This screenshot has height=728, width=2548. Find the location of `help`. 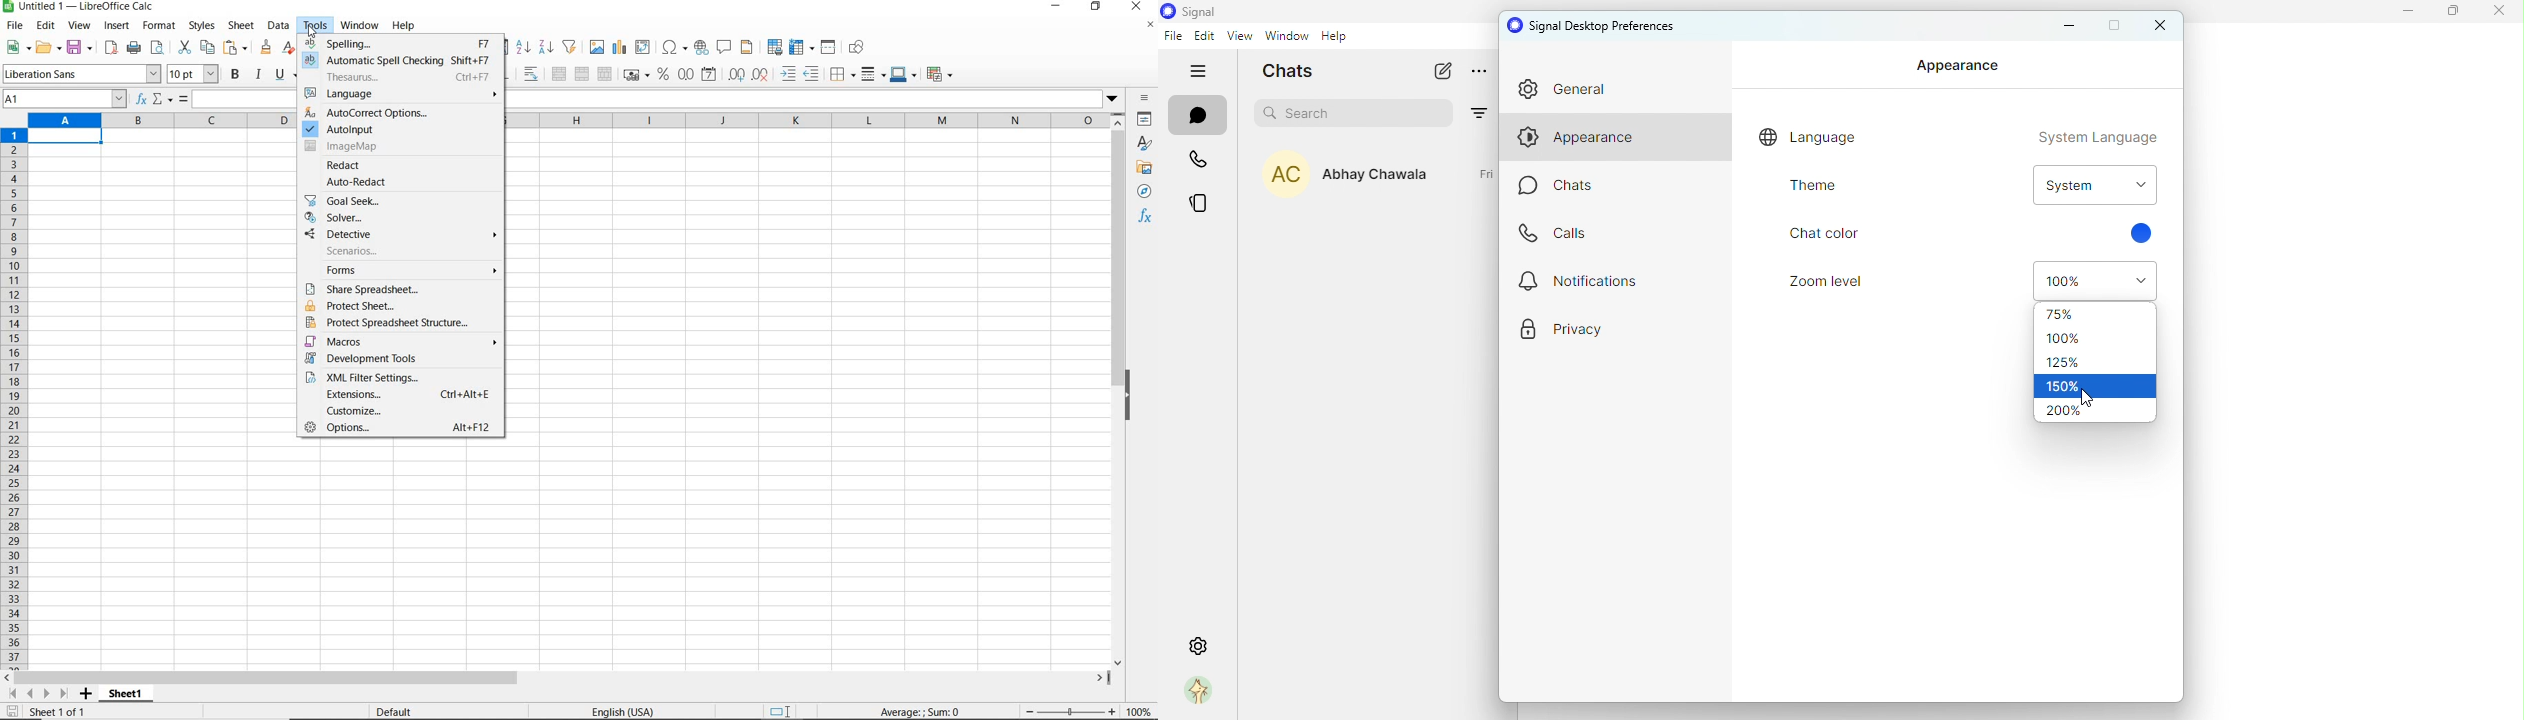

help is located at coordinates (1335, 40).